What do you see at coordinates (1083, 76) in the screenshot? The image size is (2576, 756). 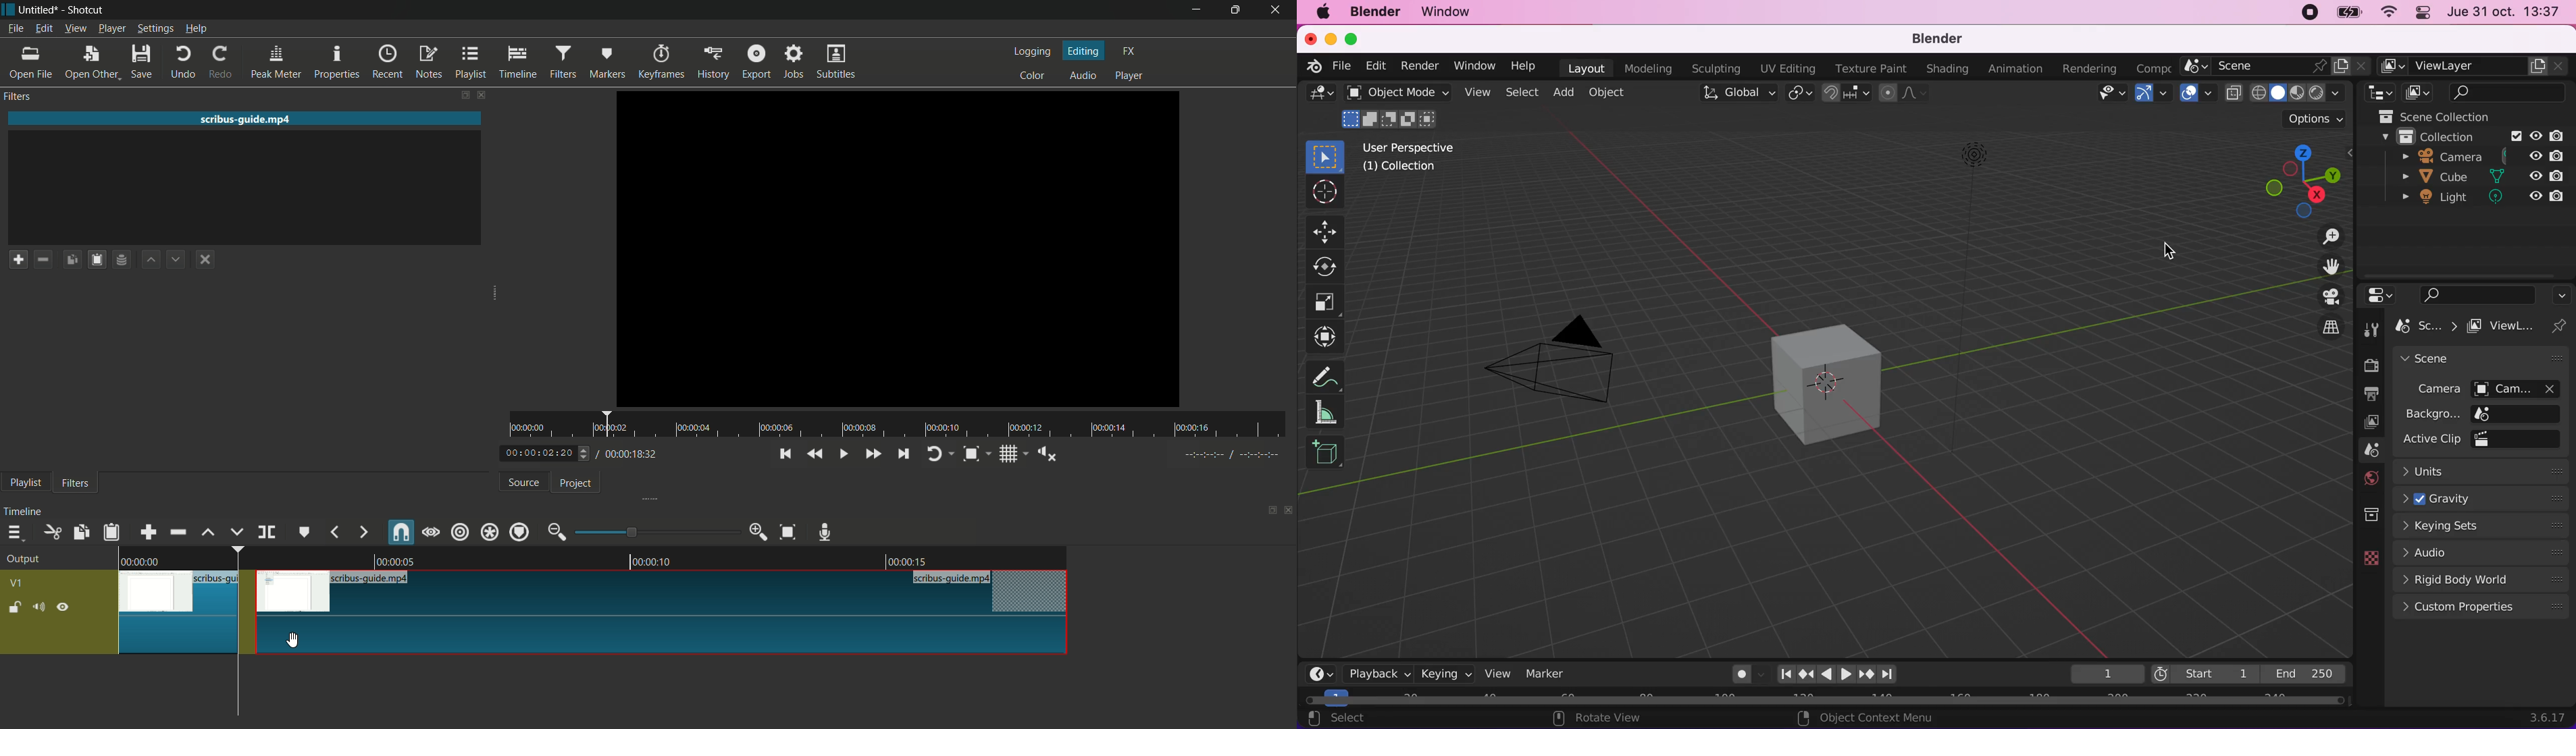 I see `audio` at bounding box center [1083, 76].